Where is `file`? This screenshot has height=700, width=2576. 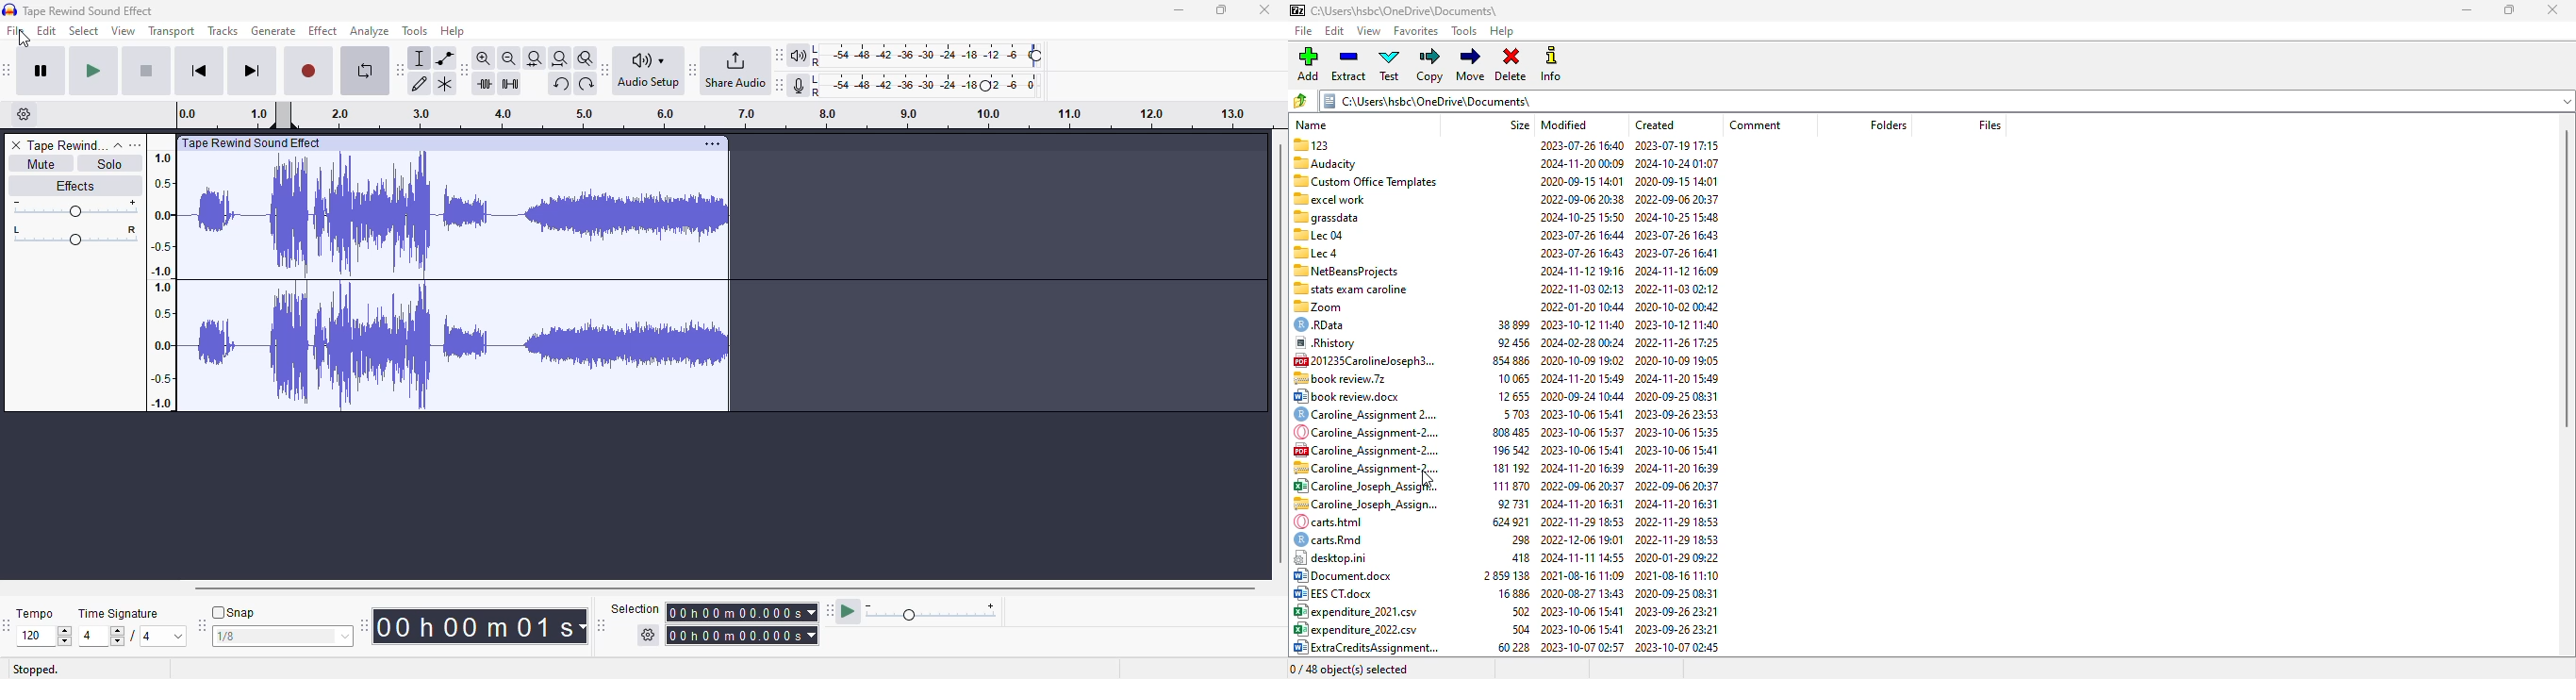
file is located at coordinates (16, 30).